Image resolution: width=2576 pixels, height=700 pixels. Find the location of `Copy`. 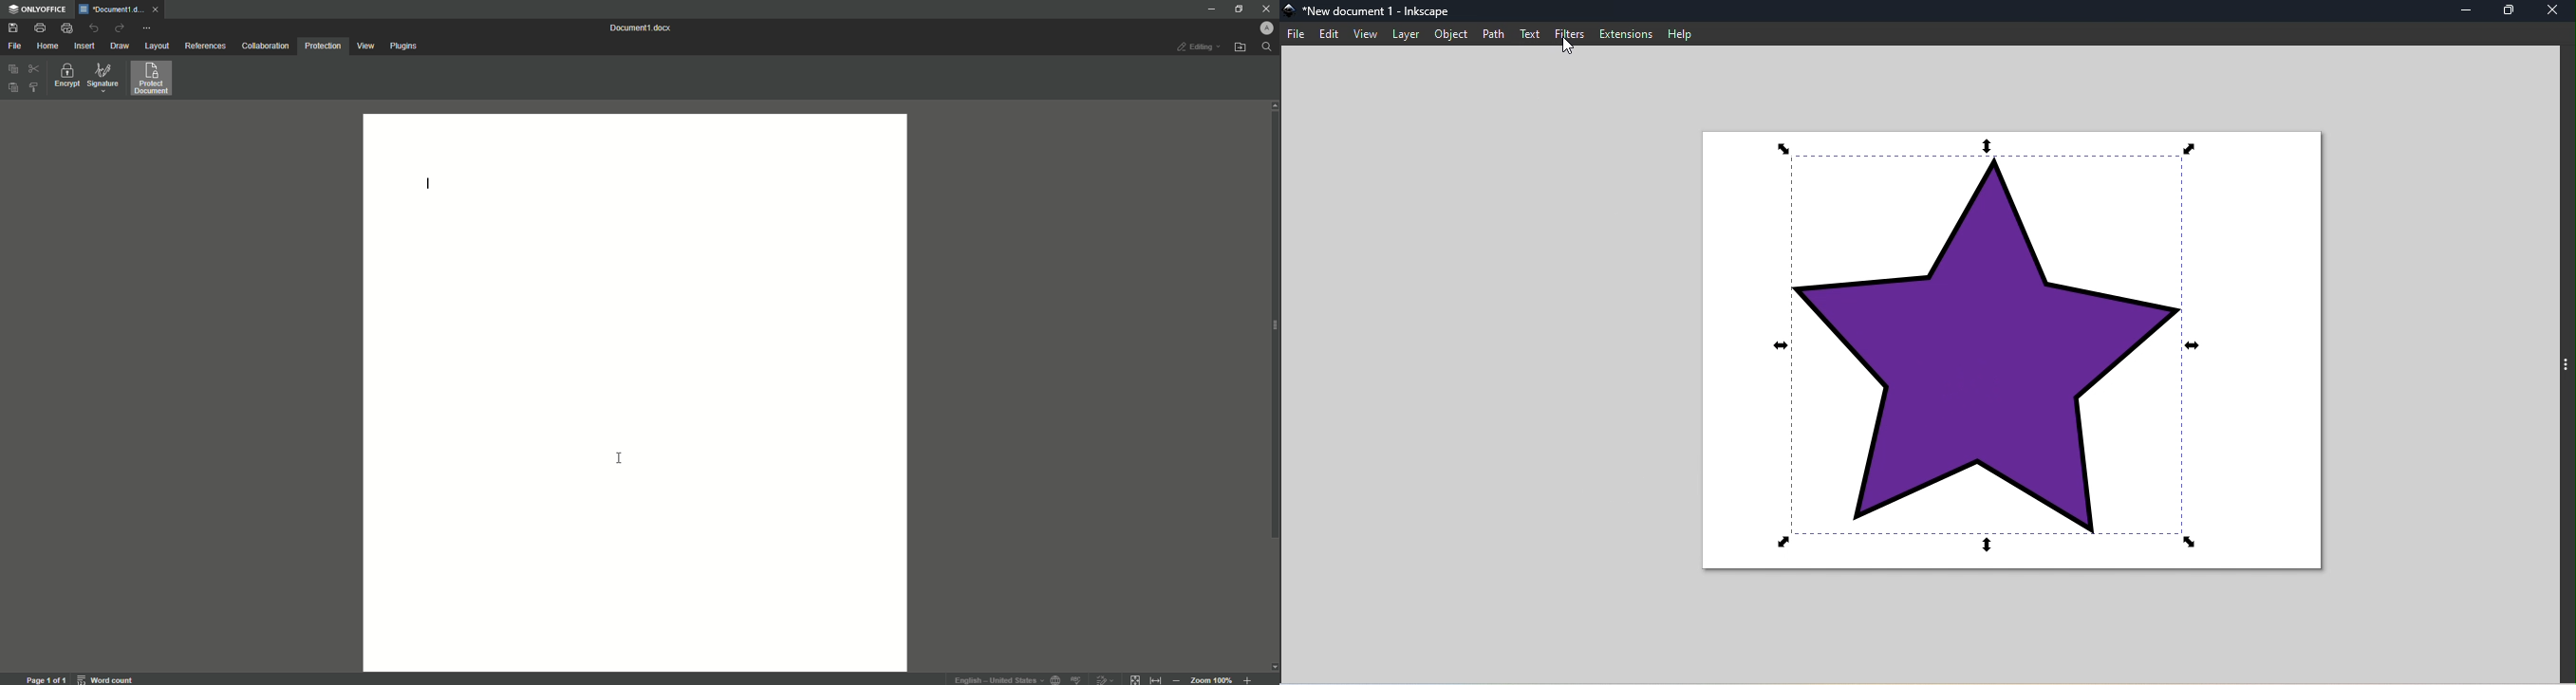

Copy is located at coordinates (11, 70).